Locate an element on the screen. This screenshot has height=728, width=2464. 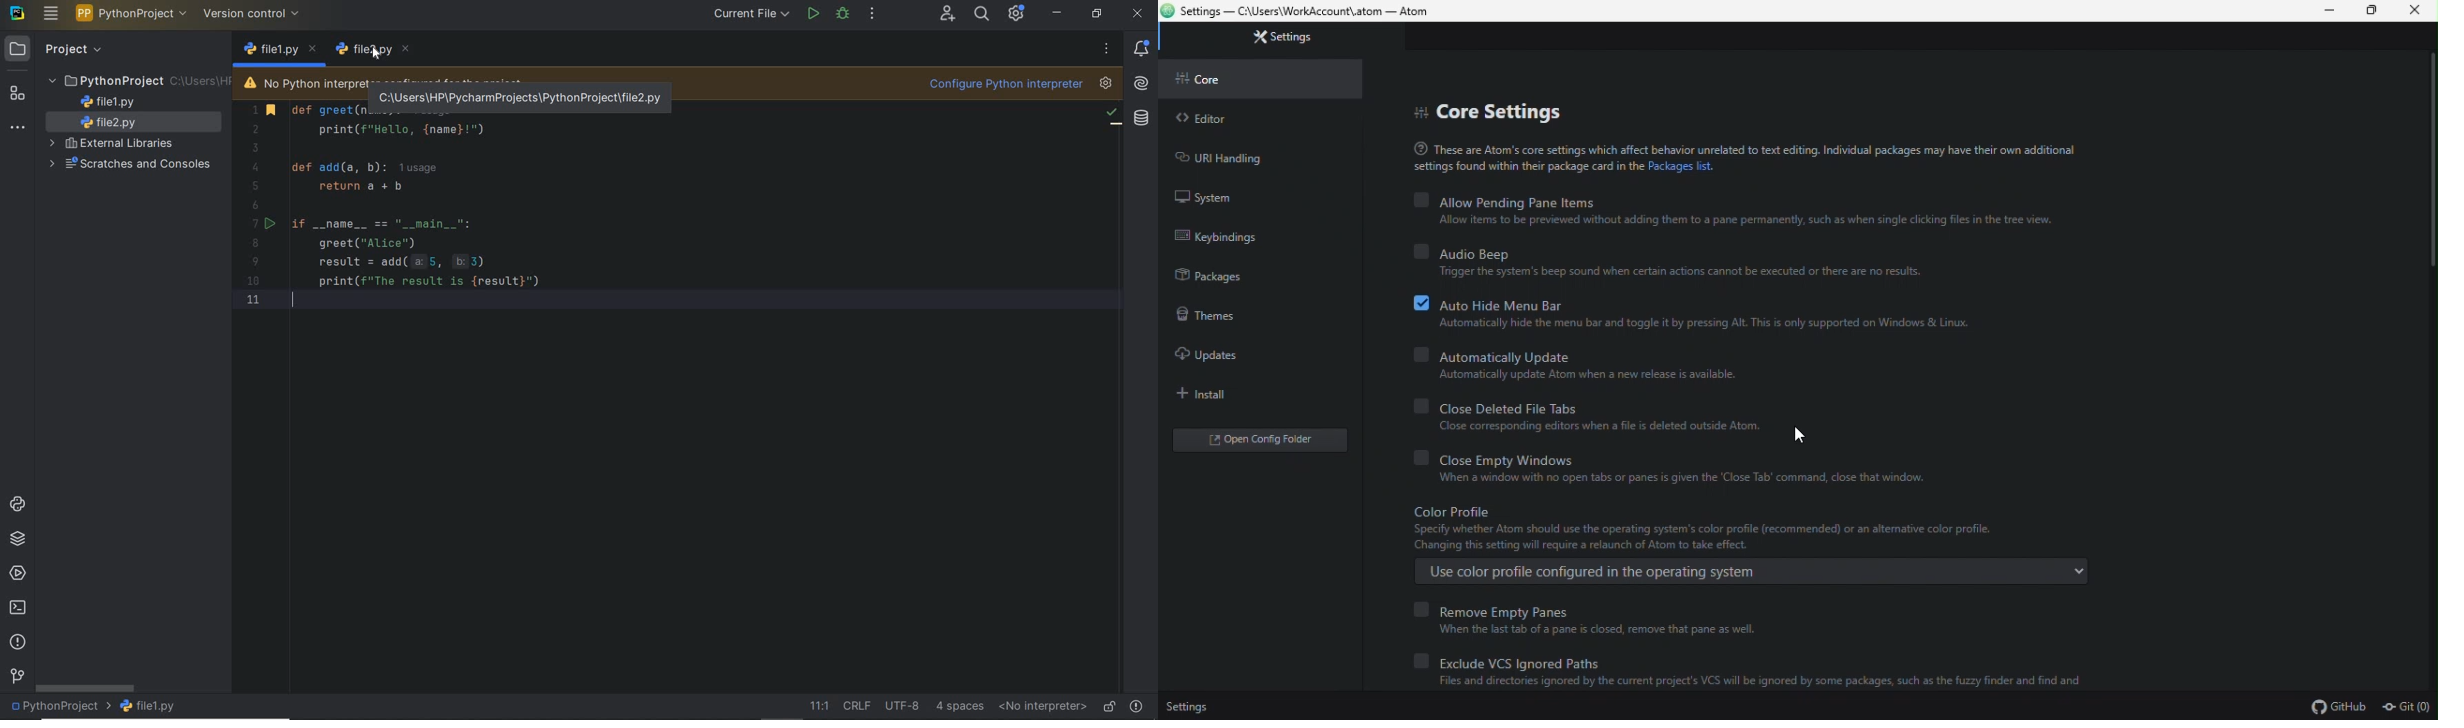
Database is located at coordinates (1141, 121).